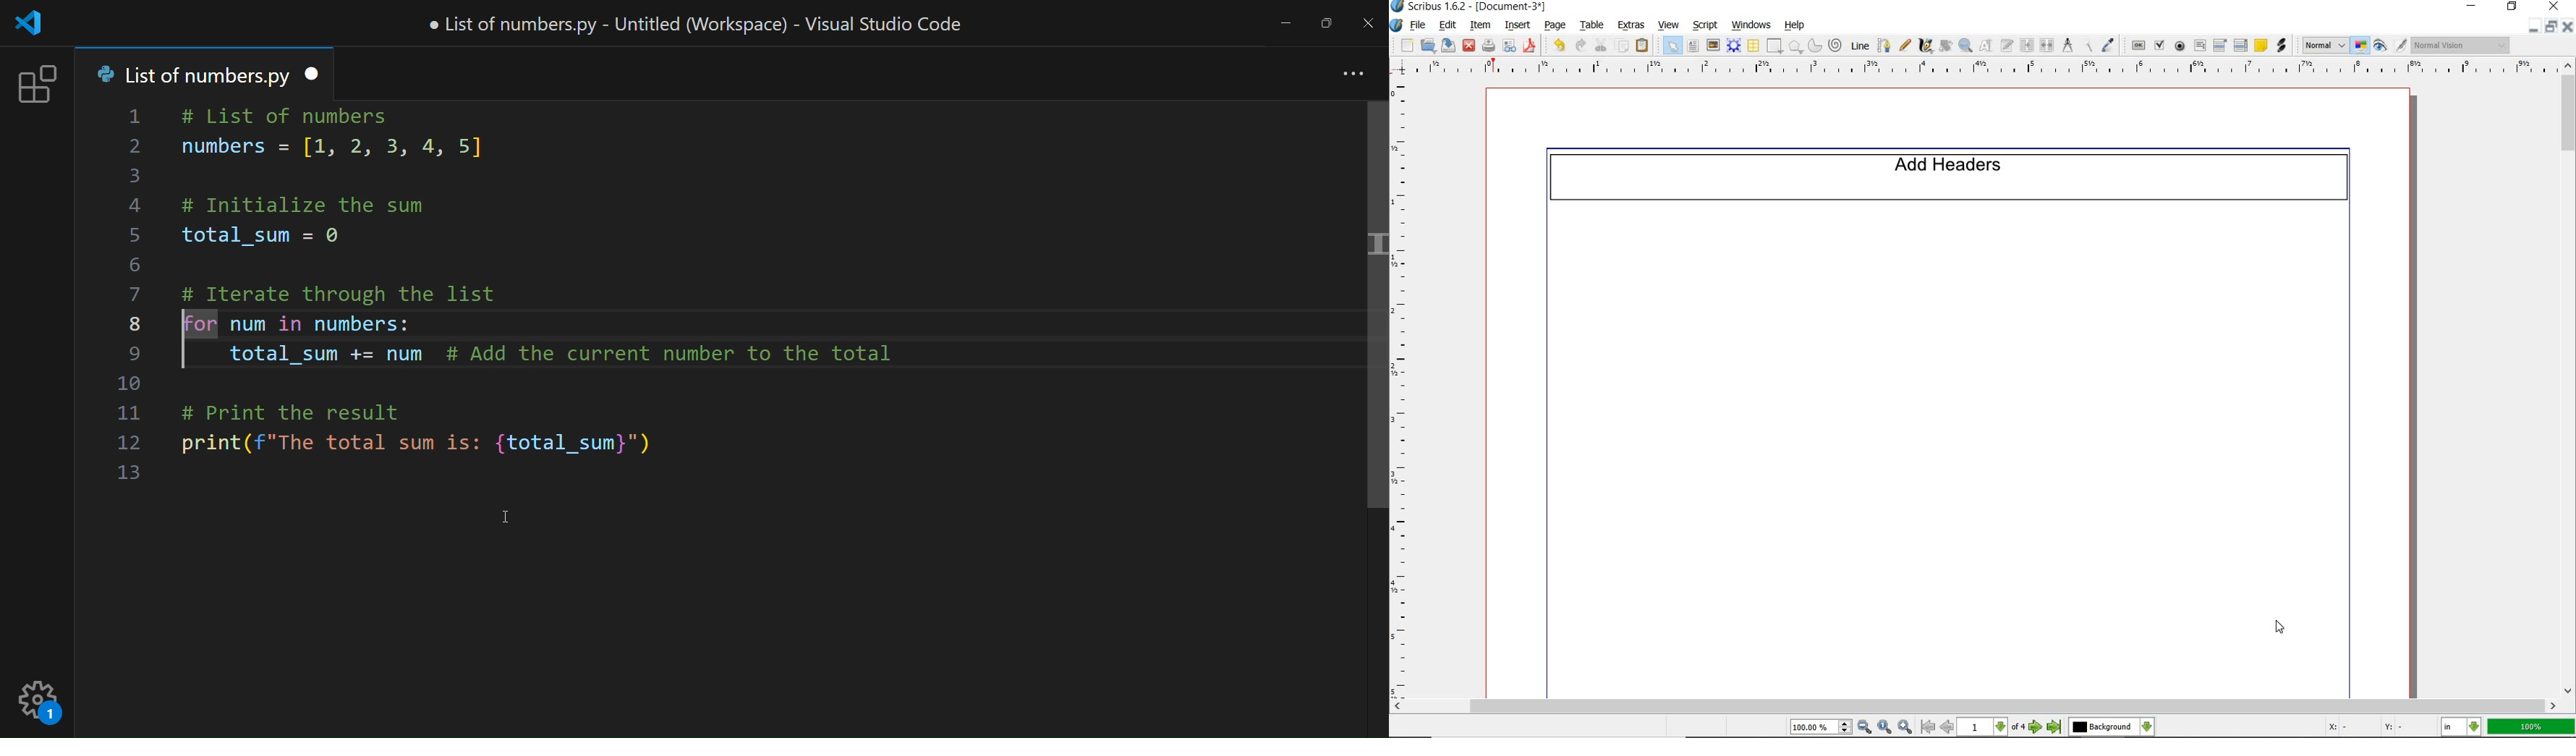 This screenshot has height=756, width=2576. Describe the element at coordinates (1986, 45) in the screenshot. I see `edit contents of frame` at that location.